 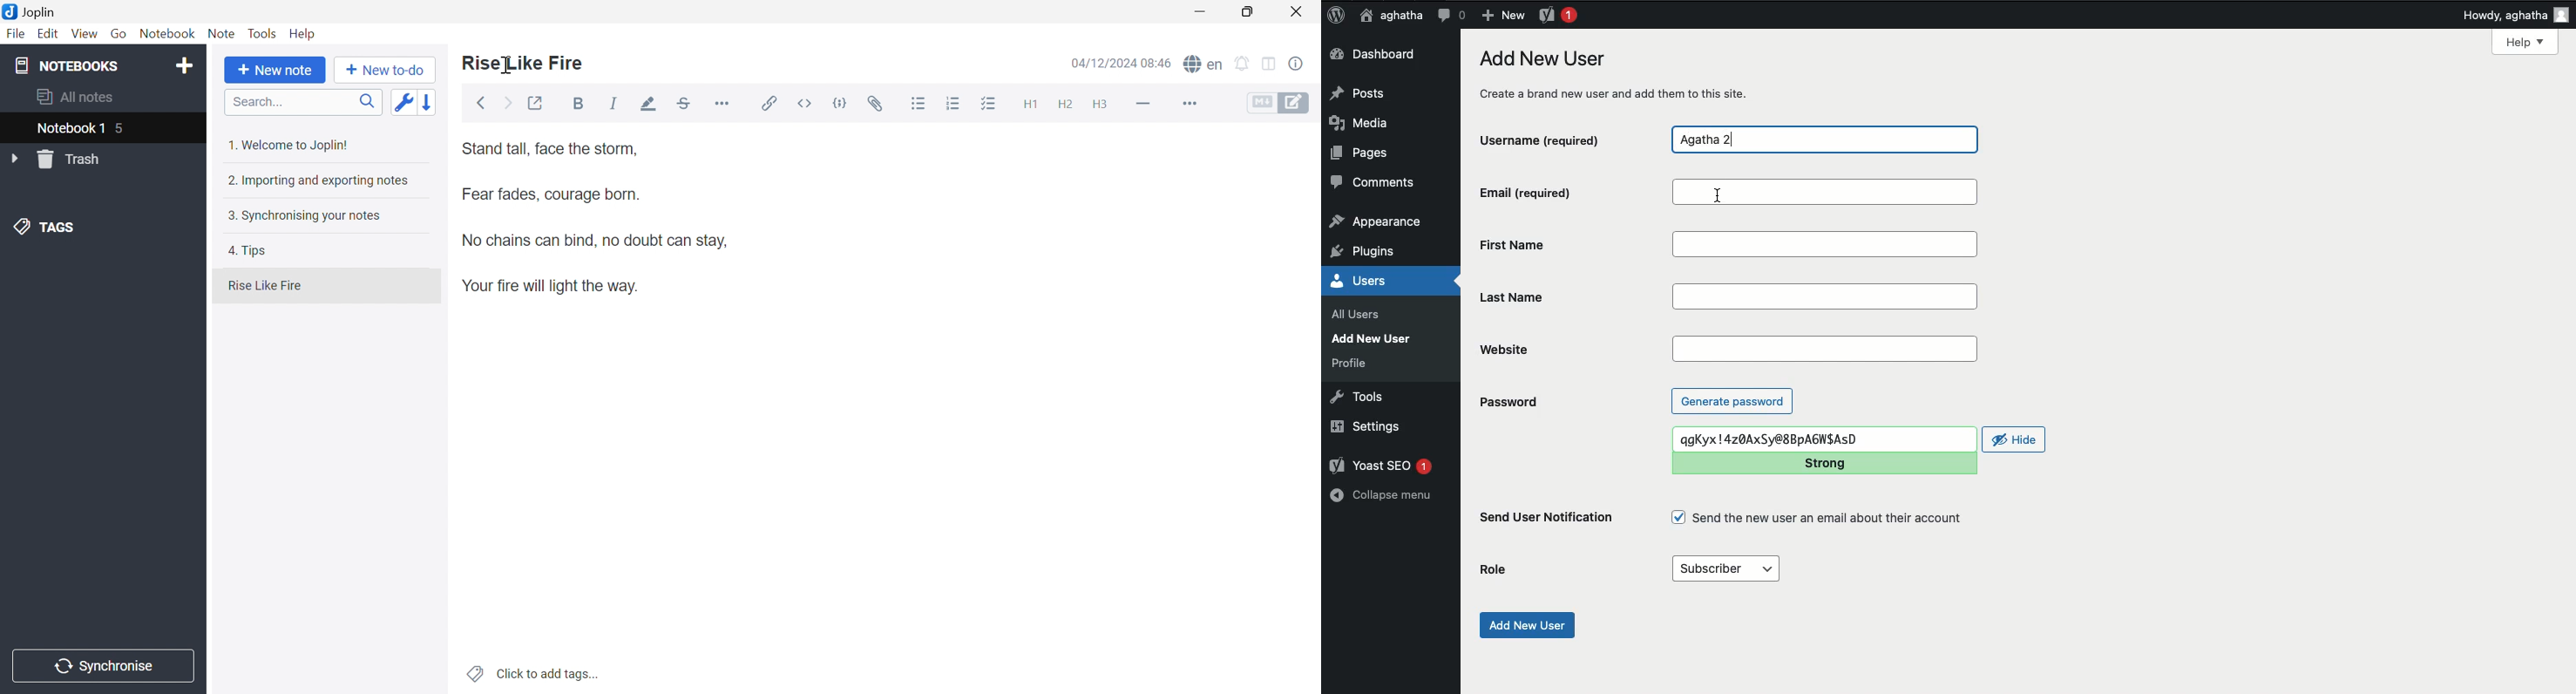 What do you see at coordinates (403, 102) in the screenshot?
I see `Toggle sort order field` at bounding box center [403, 102].